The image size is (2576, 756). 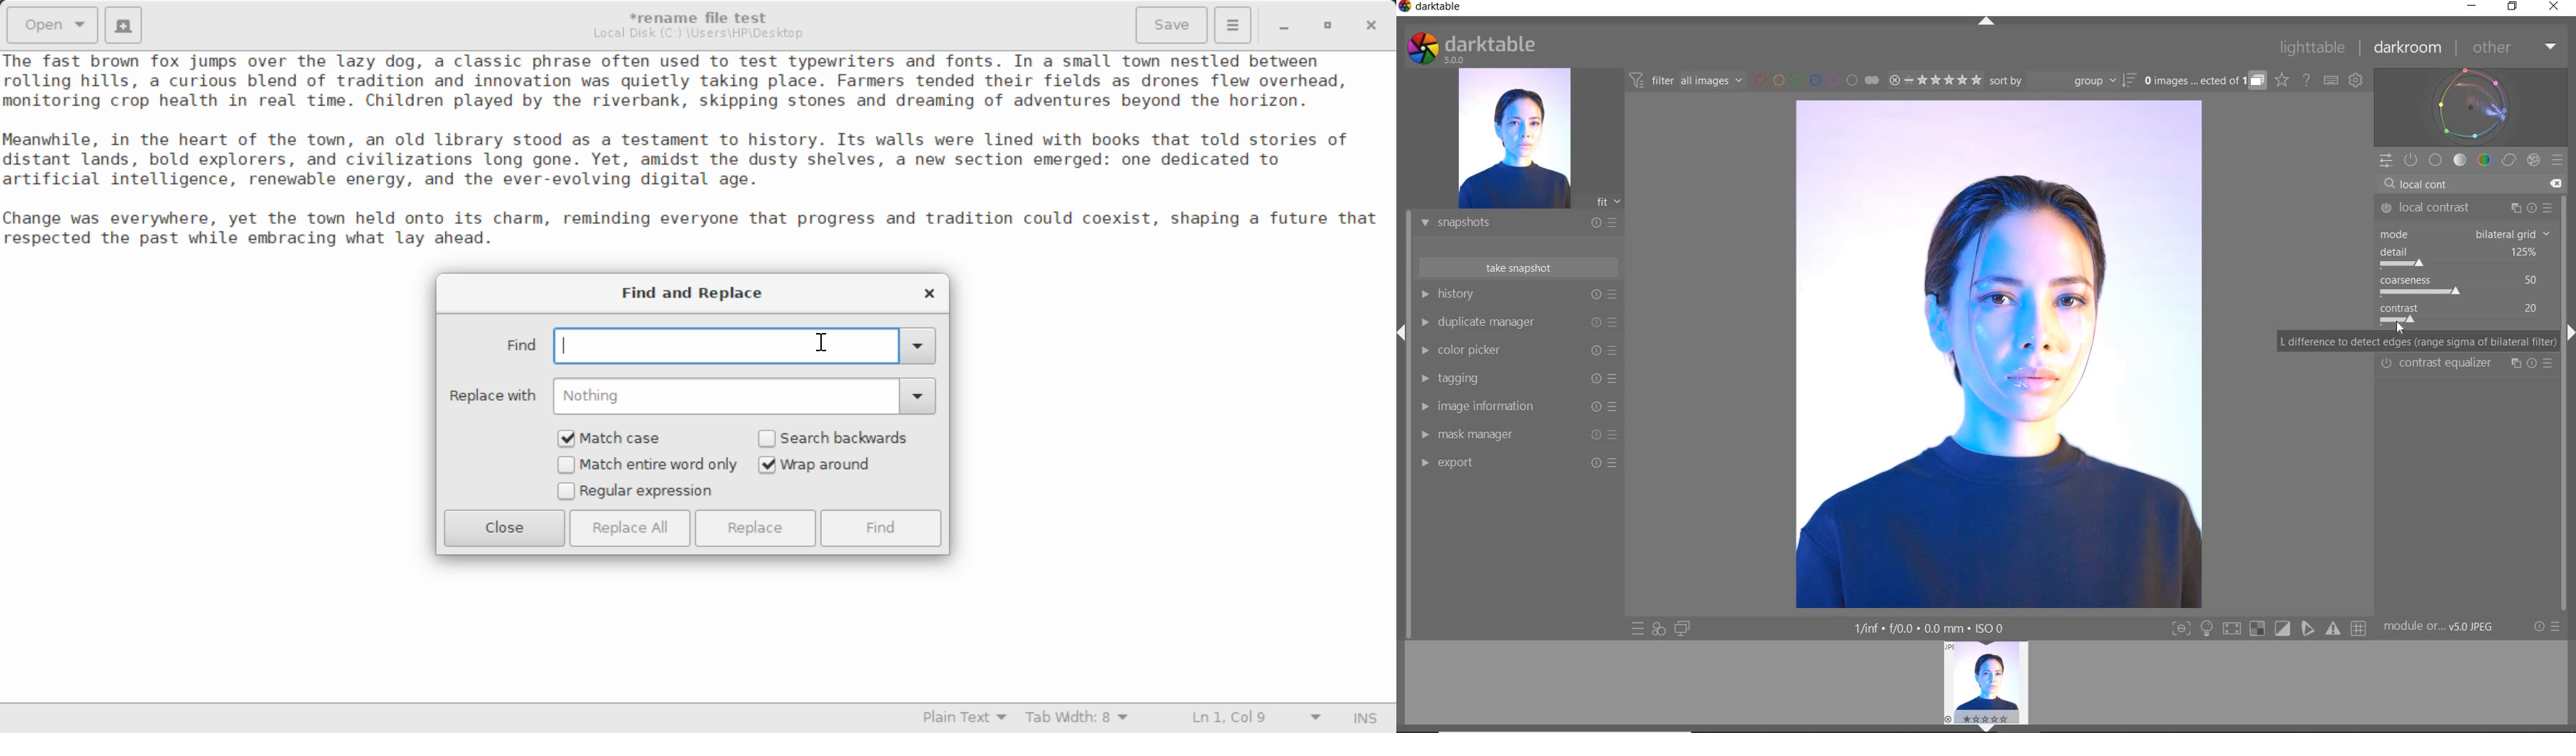 I want to click on TAKE SNAPSHOT, so click(x=1517, y=267).